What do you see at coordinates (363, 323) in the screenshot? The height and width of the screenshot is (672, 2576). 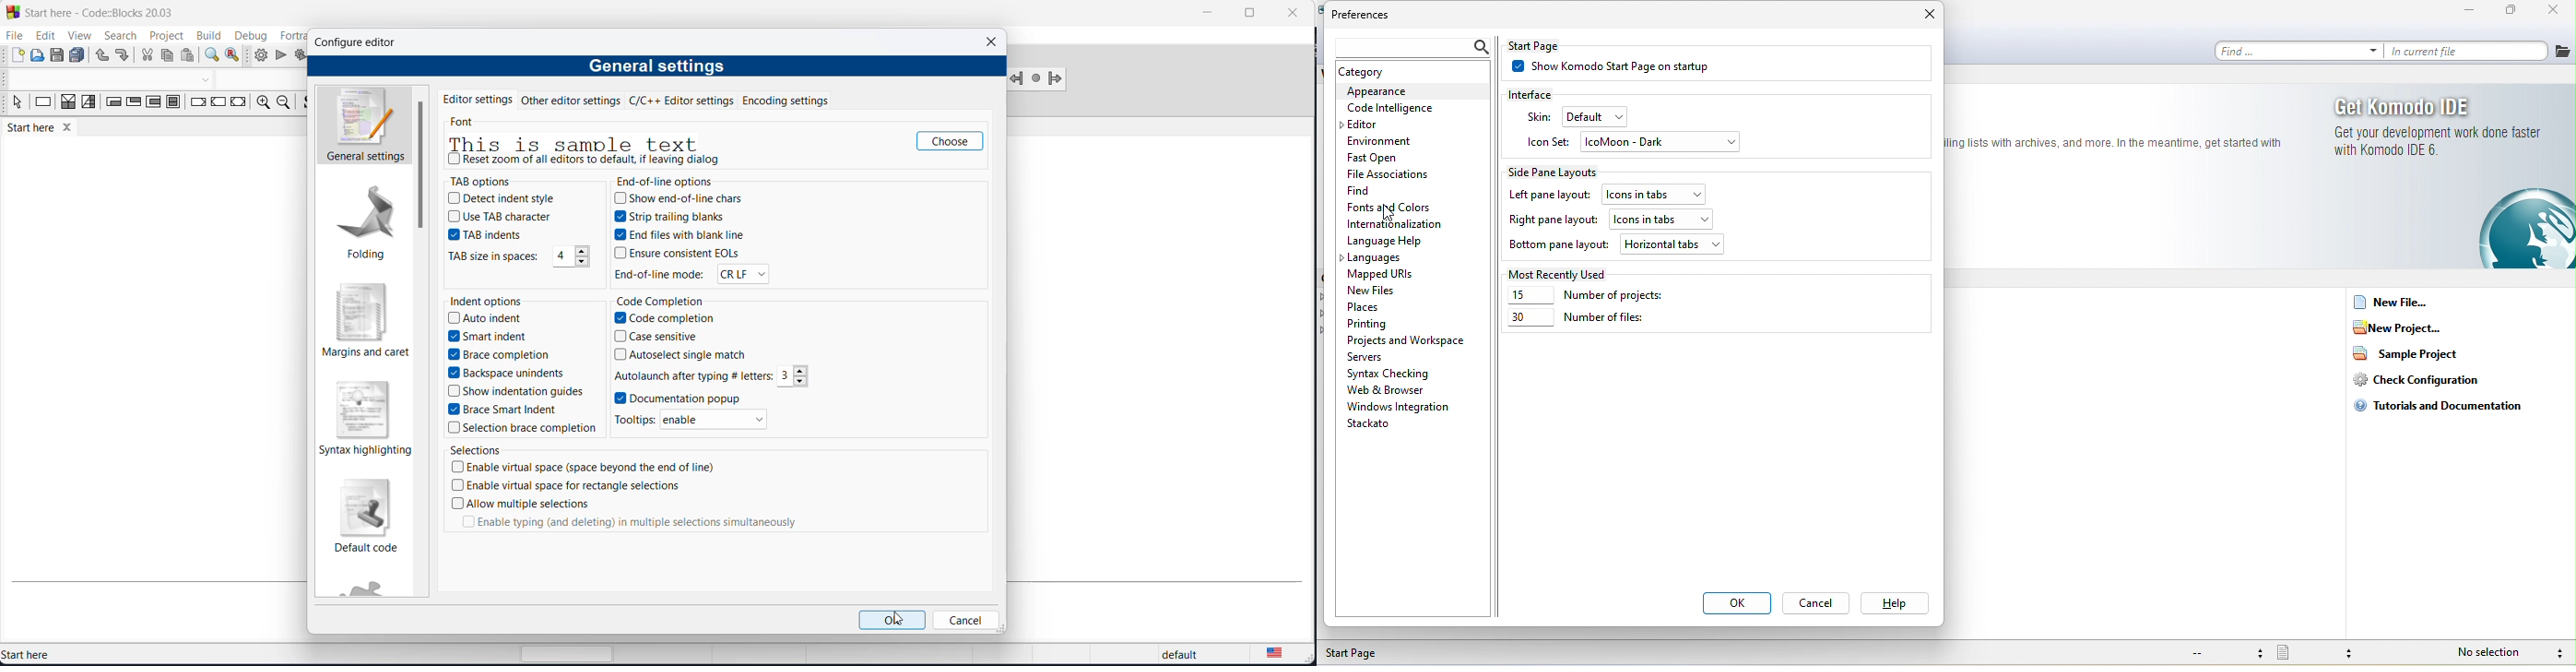 I see `margins and caret` at bounding box center [363, 323].